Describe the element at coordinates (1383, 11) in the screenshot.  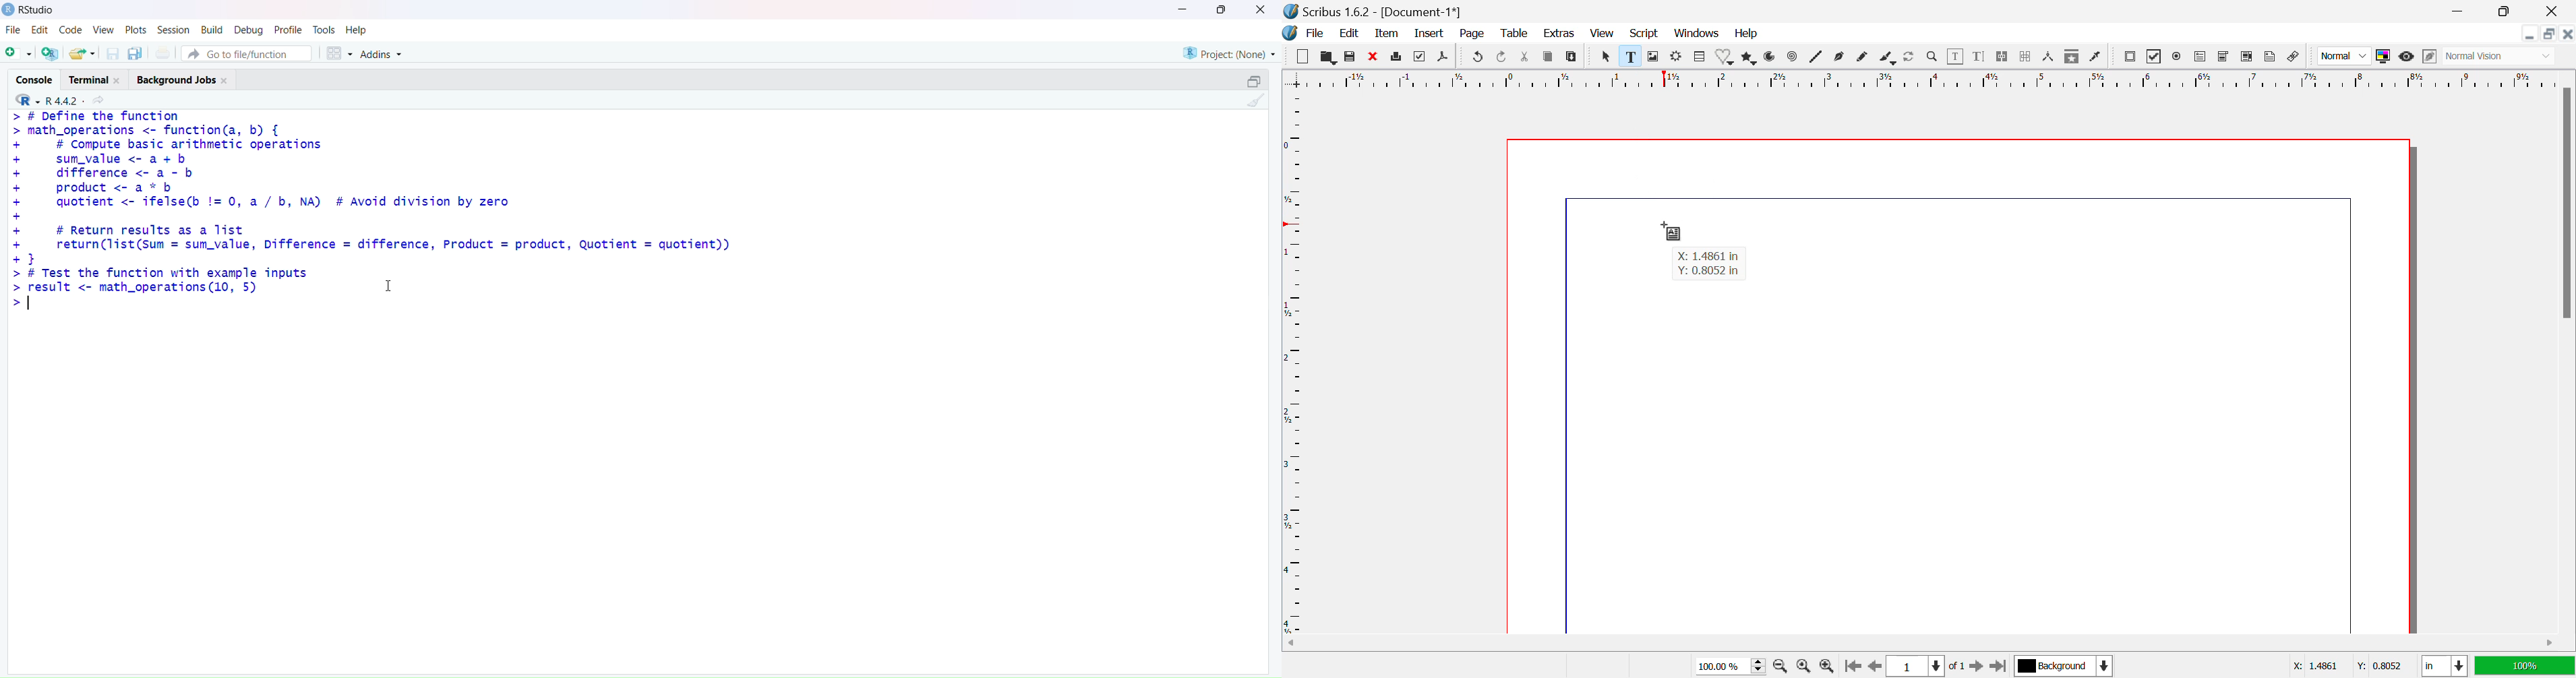
I see `Scribus 1.6.2 - [Document-1*]` at that location.